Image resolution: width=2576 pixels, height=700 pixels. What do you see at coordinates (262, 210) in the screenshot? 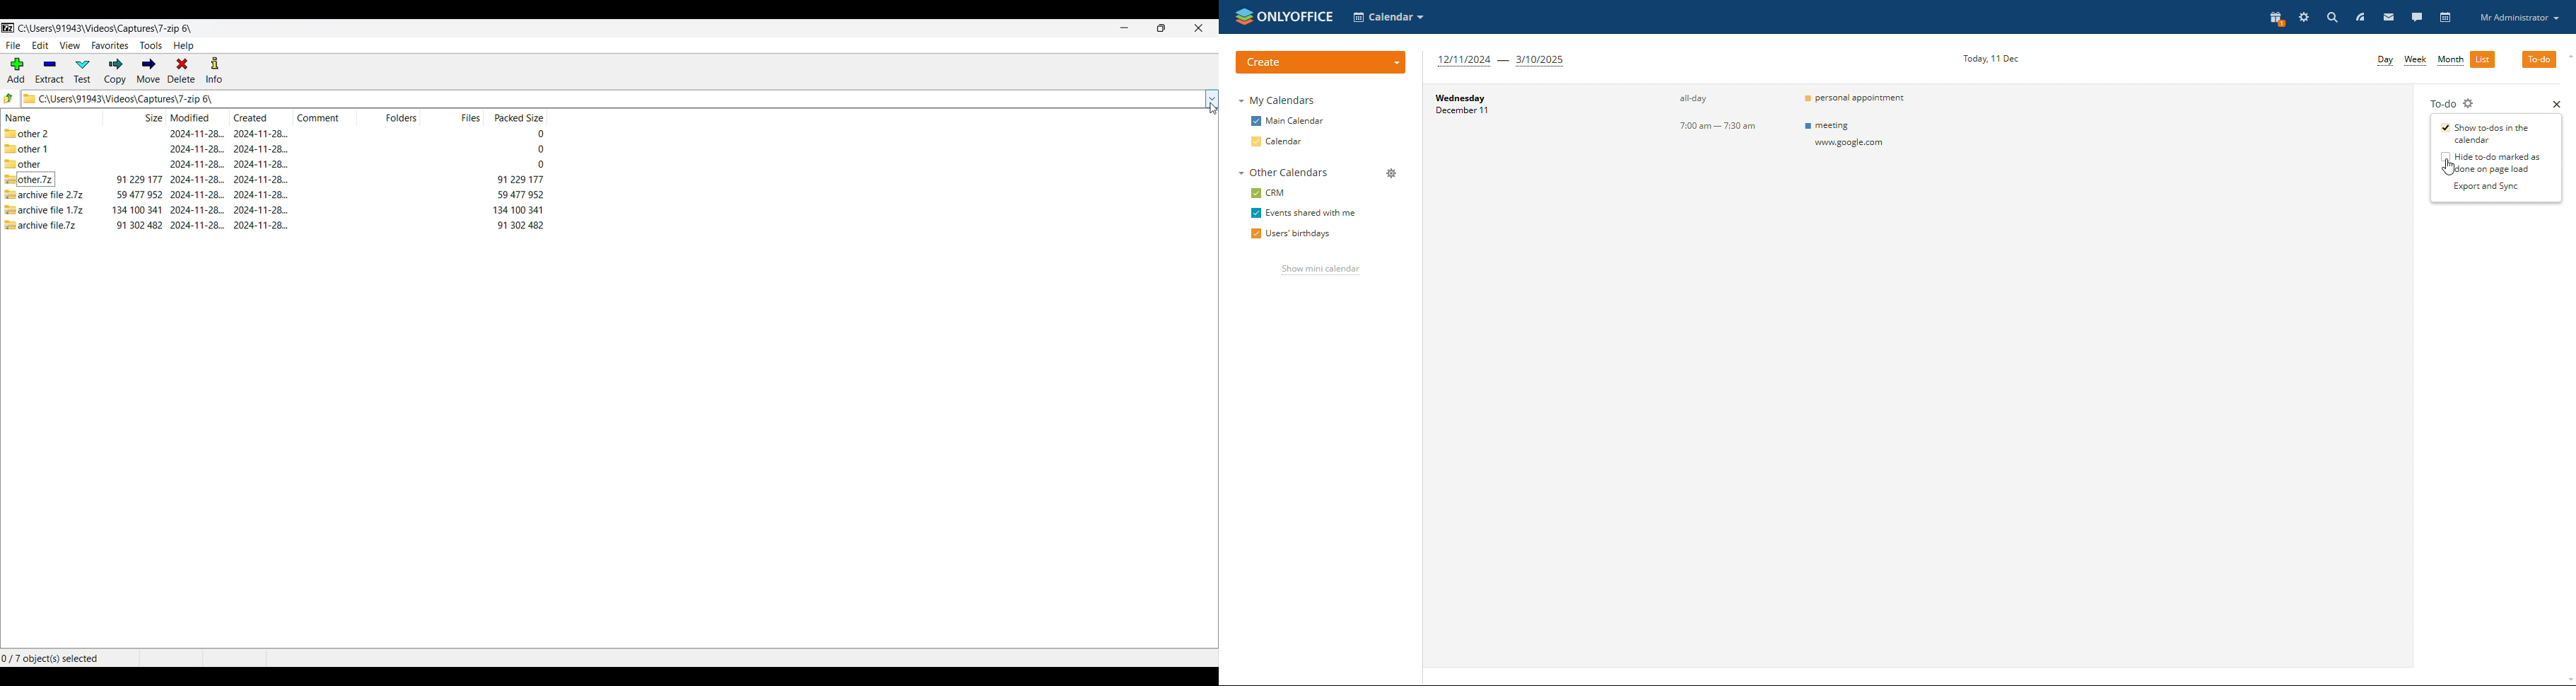
I see `created date & time` at bounding box center [262, 210].